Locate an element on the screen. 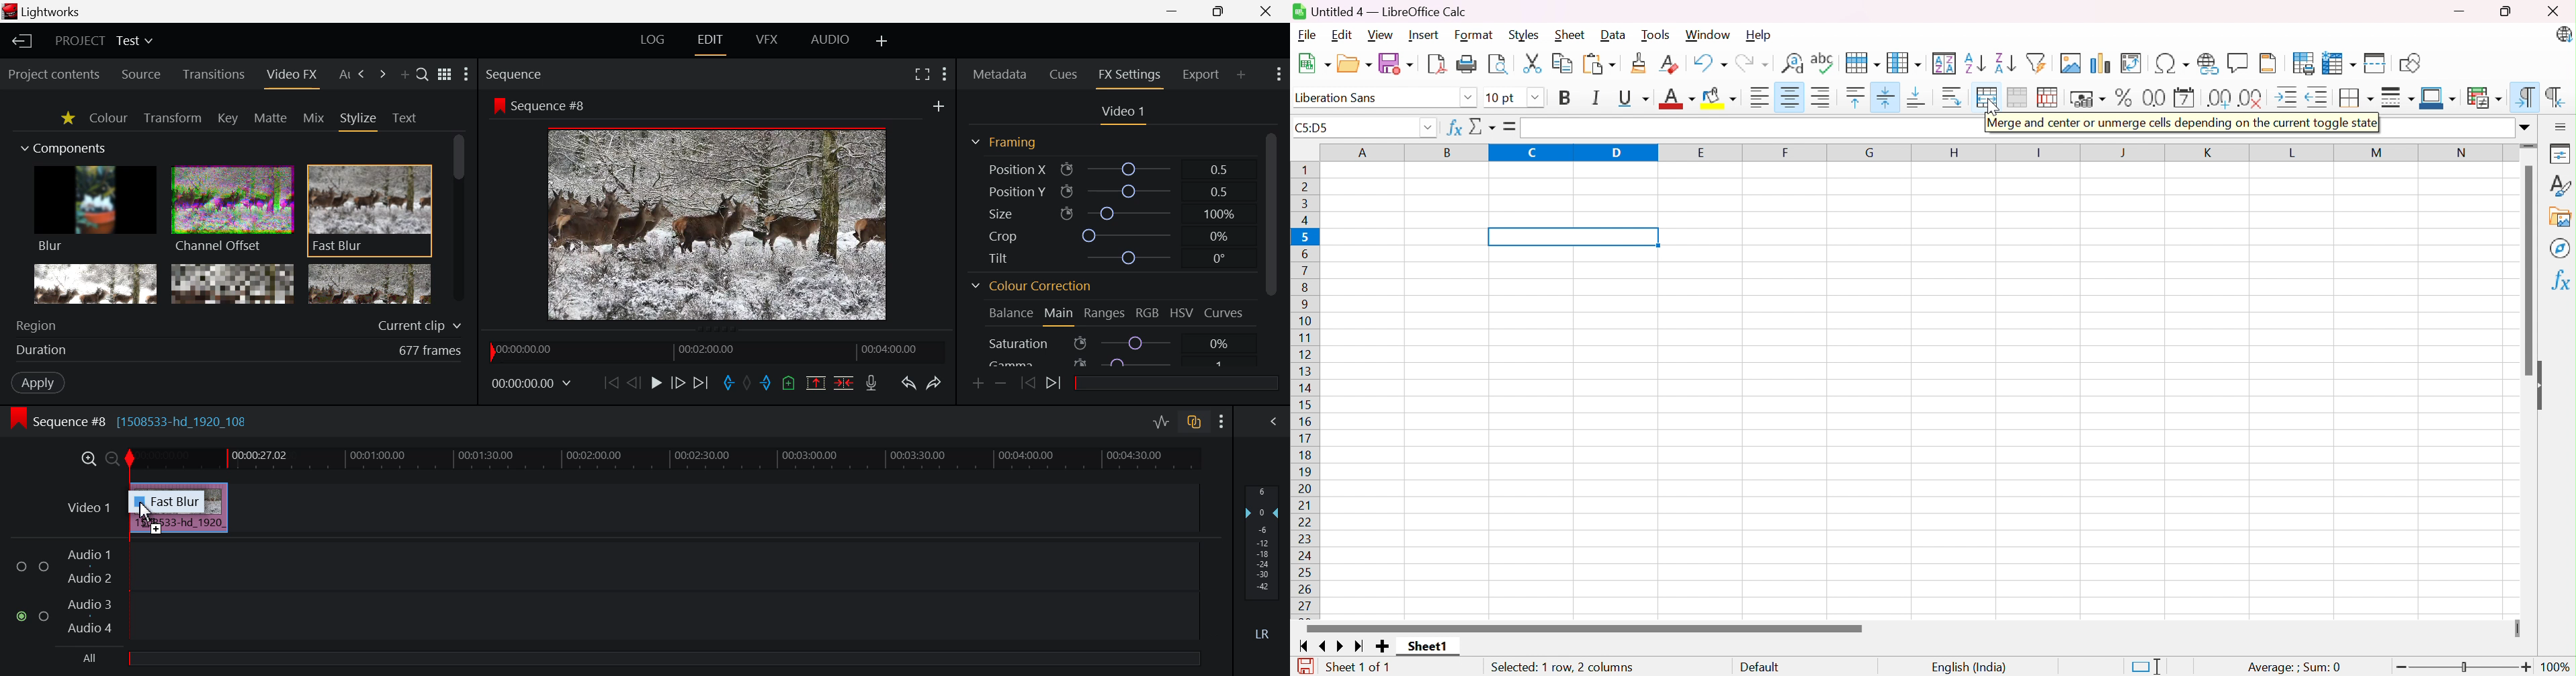 The width and height of the screenshot is (2576, 700). Crop is located at coordinates (1113, 236).